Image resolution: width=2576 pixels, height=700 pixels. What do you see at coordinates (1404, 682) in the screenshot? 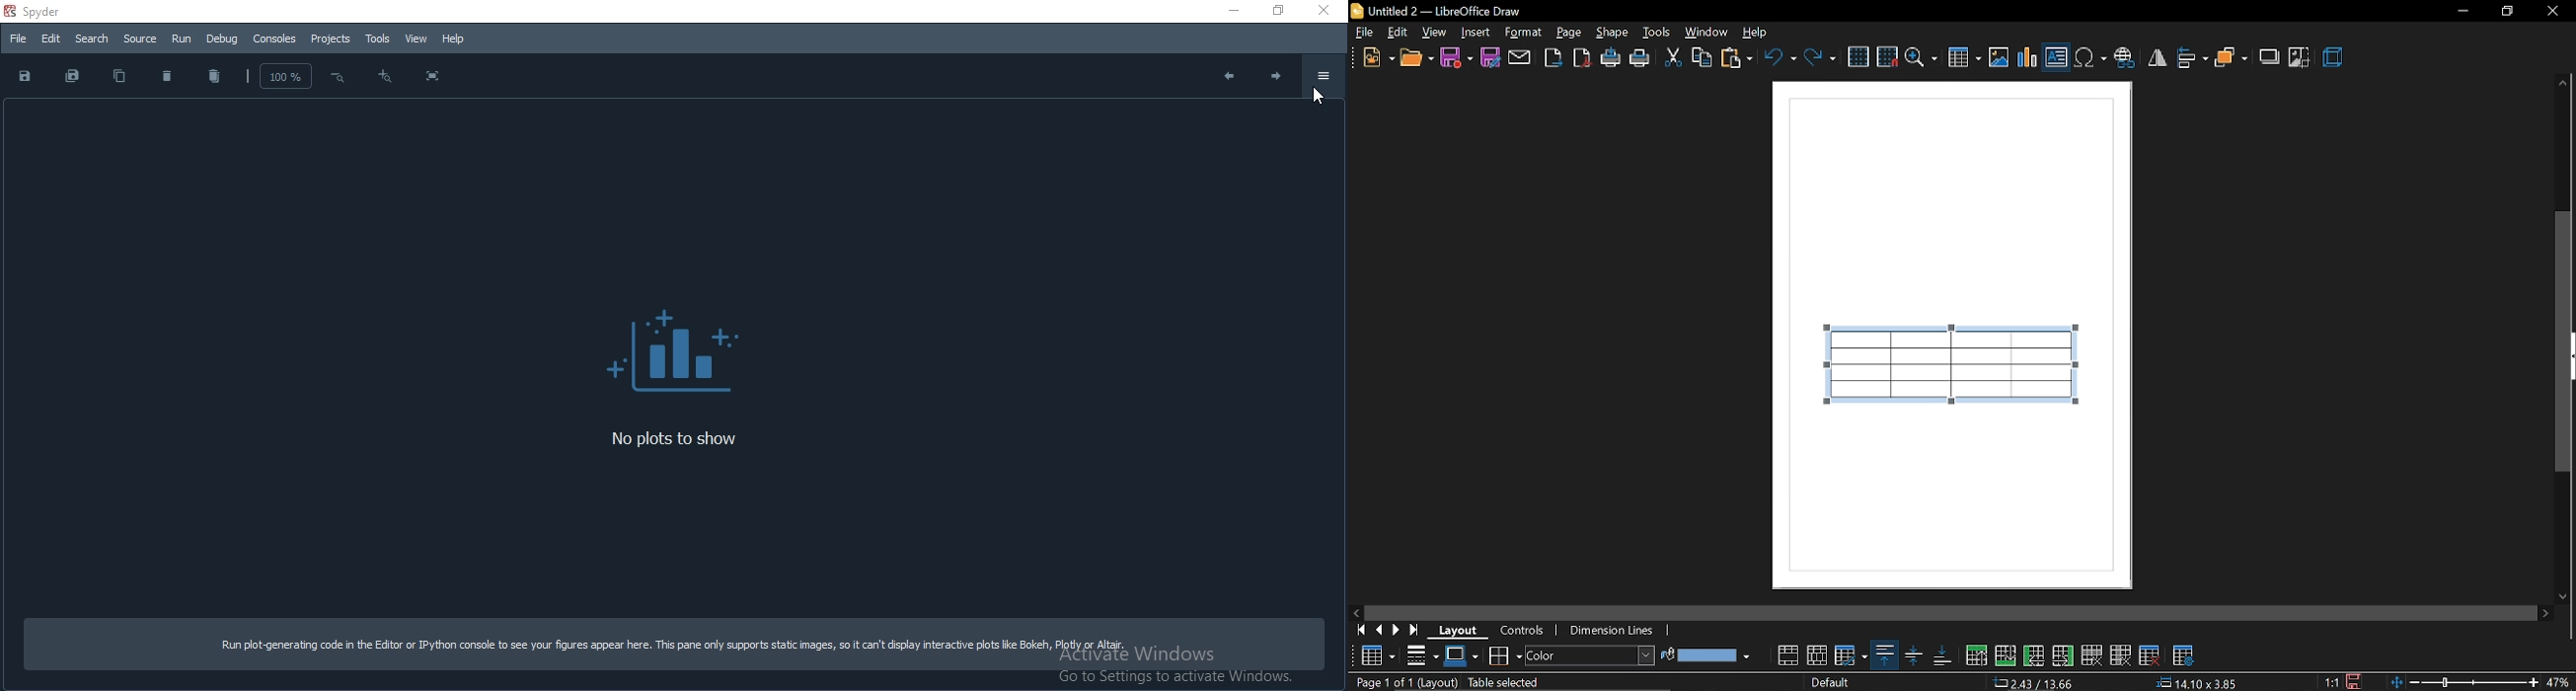
I see `Page 1 of 1 (Layout)` at bounding box center [1404, 682].